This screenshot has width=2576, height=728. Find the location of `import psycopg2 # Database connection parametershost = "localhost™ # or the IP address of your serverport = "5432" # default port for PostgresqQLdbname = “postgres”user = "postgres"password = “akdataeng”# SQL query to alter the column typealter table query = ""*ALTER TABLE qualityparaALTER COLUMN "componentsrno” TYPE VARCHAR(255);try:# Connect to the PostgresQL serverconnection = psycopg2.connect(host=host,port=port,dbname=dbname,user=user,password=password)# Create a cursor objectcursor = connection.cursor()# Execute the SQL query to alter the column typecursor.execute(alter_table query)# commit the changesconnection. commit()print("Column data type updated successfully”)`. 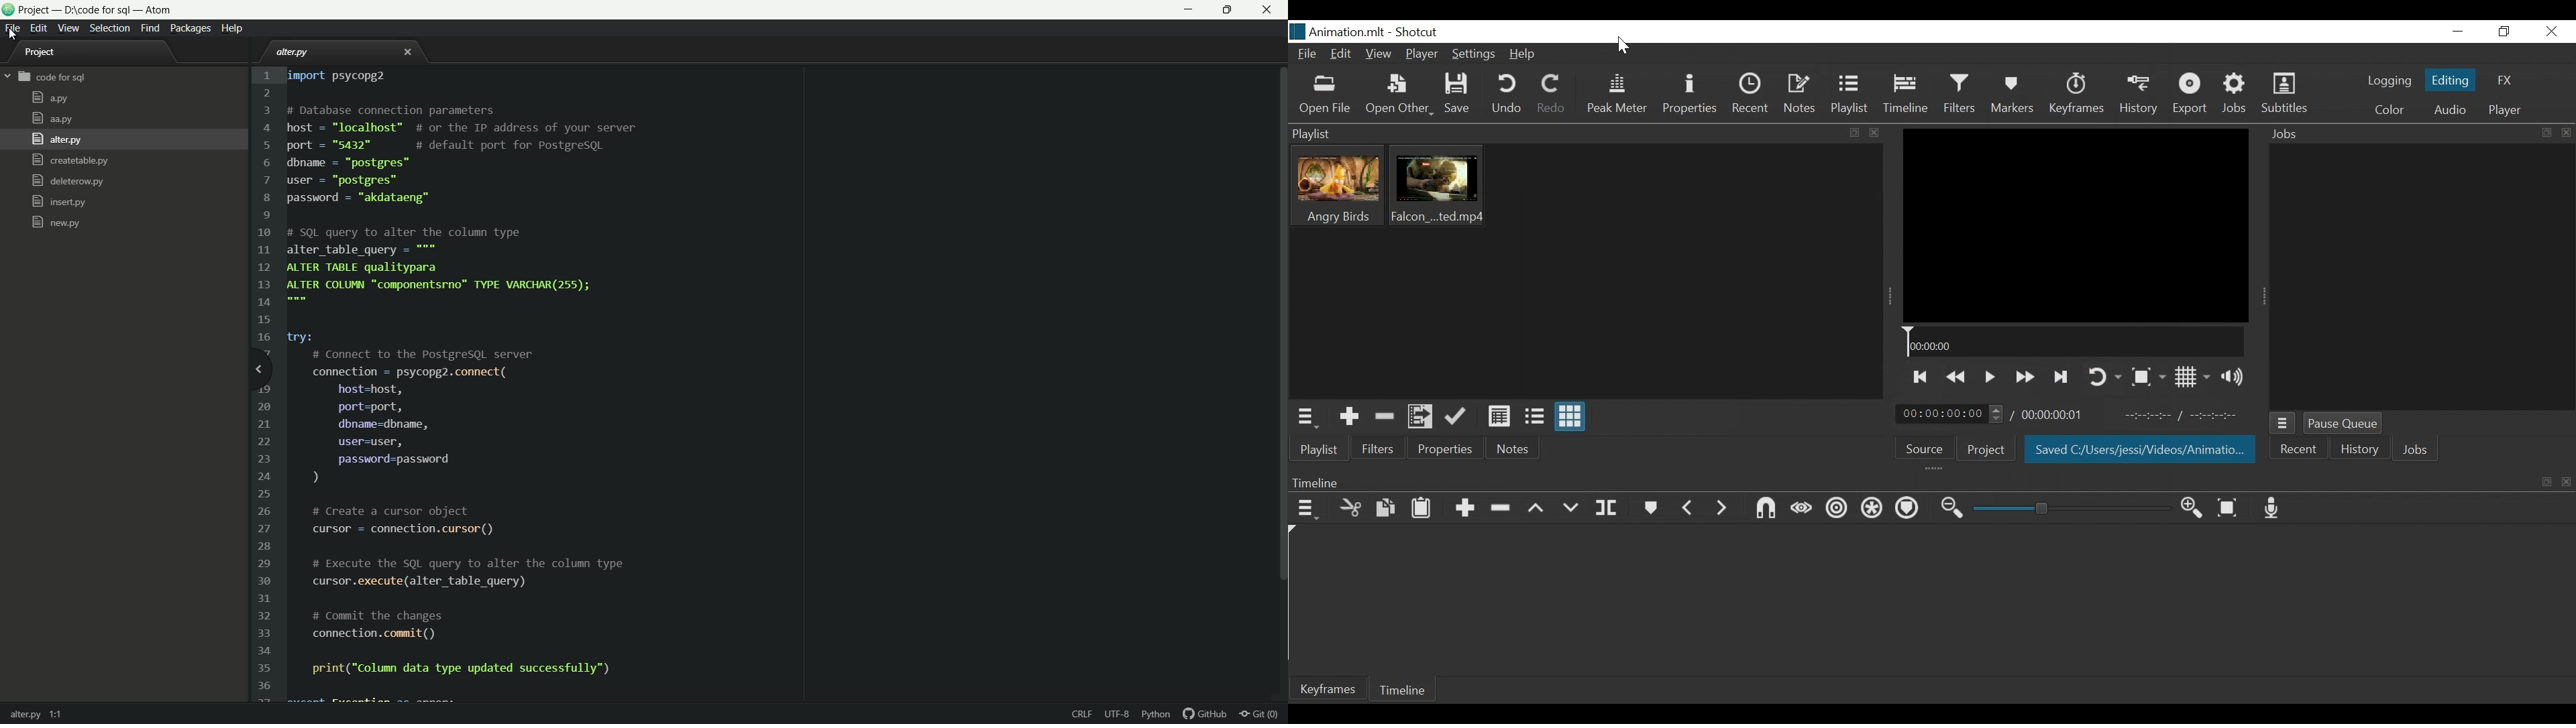

import psycopg2 # Database connection parametershost = "localhost™ # or the IP address of your serverport = "5432" # default port for PostgresqQLdbname = “postgres”user = "postgres"password = “akdataeng”# SQL query to alter the column typealter table query = ""*ALTER TABLE qualityparaALTER COLUMN "componentsrno” TYPE VARCHAR(255);try:# Connect to the PostgresQL serverconnection = psycopg2.connect(host=host,port=port,dbname=dbname,user=user,password=password)# Create a cursor objectcursor = connection.cursor()# Execute the SQL query to alter the column typecursor.execute(alter_table query)# commit the changesconnection. commit()print("Column data type updated successfully”) is located at coordinates (472, 376).